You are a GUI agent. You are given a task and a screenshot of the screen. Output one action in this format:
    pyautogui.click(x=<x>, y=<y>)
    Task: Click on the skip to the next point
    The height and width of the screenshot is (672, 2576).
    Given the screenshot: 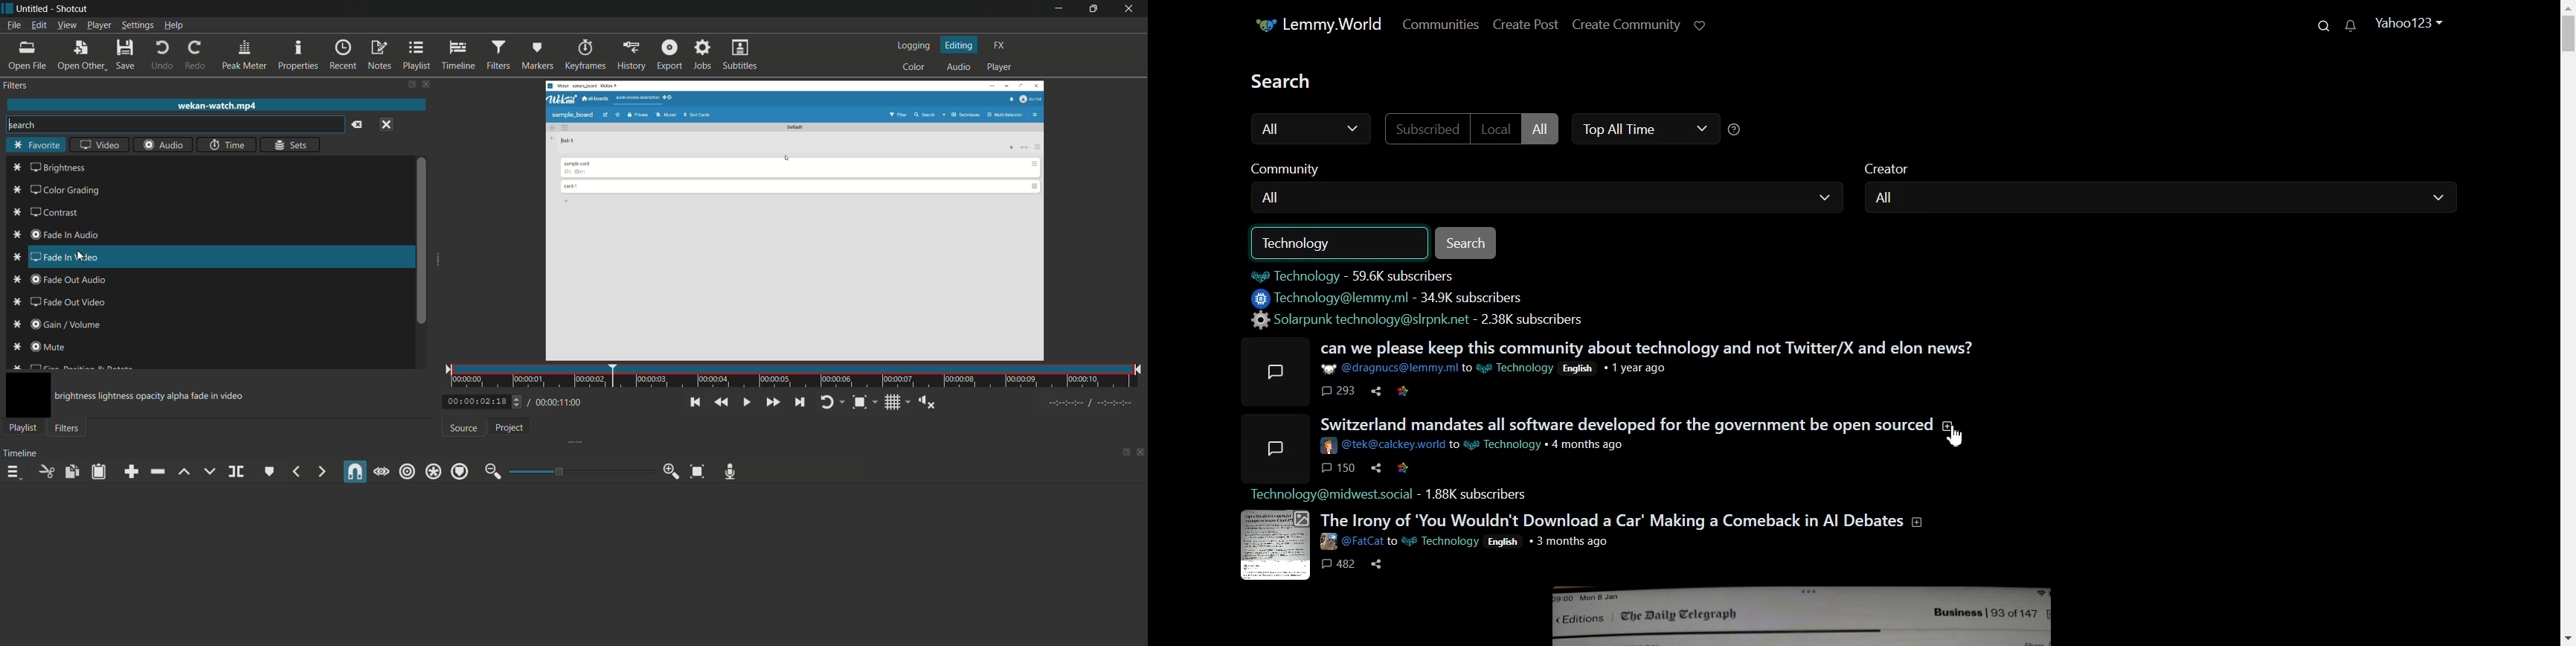 What is the action you would take?
    pyautogui.click(x=799, y=403)
    